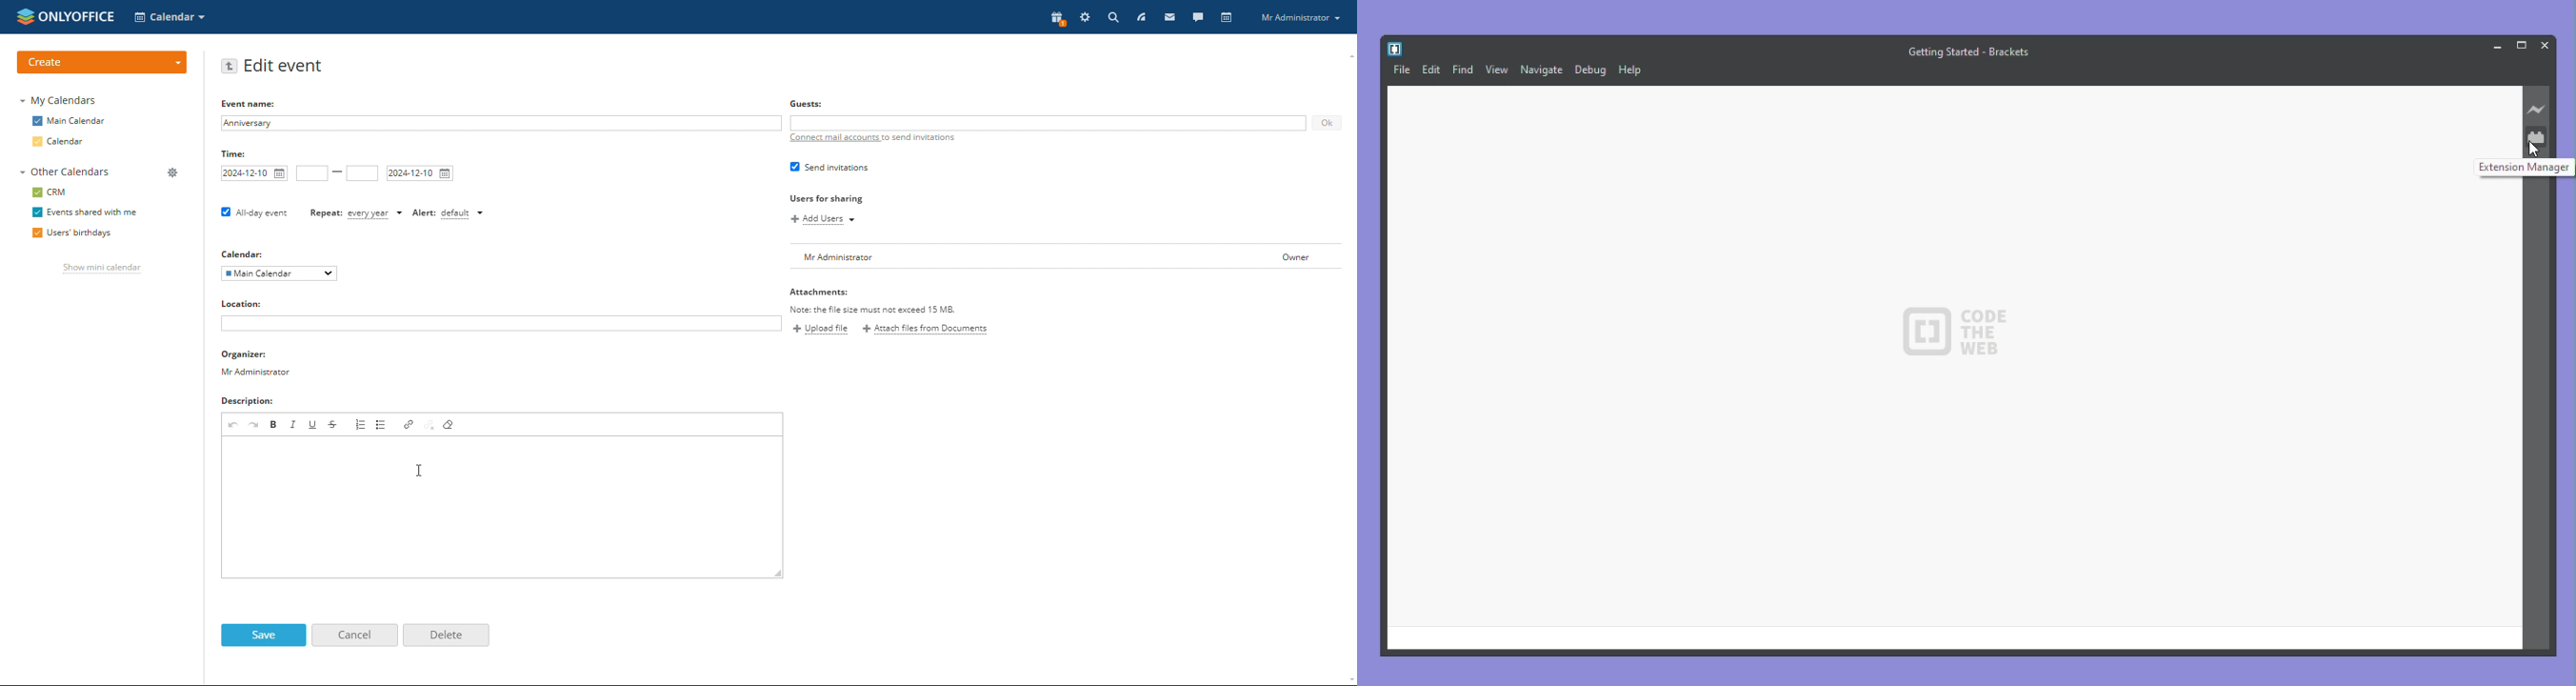 This screenshot has width=2576, height=700. I want to click on ok, so click(1327, 122).